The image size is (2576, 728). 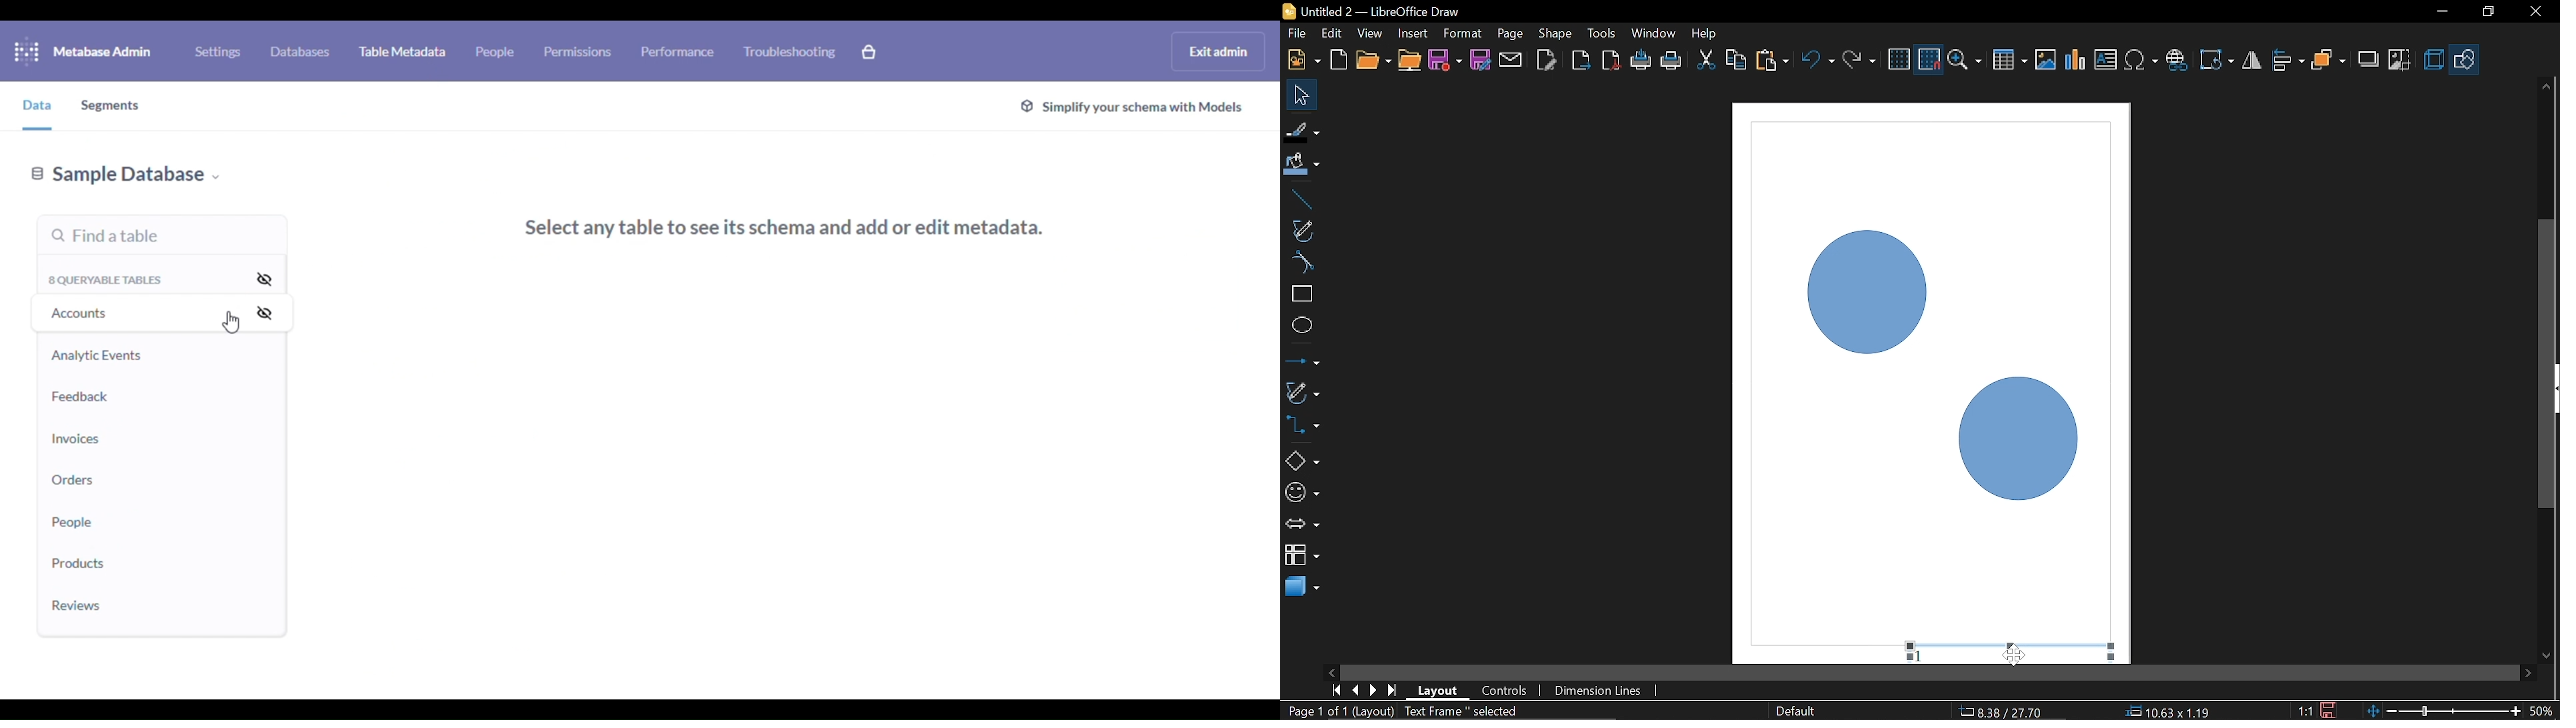 What do you see at coordinates (1967, 61) in the screenshot?
I see `Zoom` at bounding box center [1967, 61].